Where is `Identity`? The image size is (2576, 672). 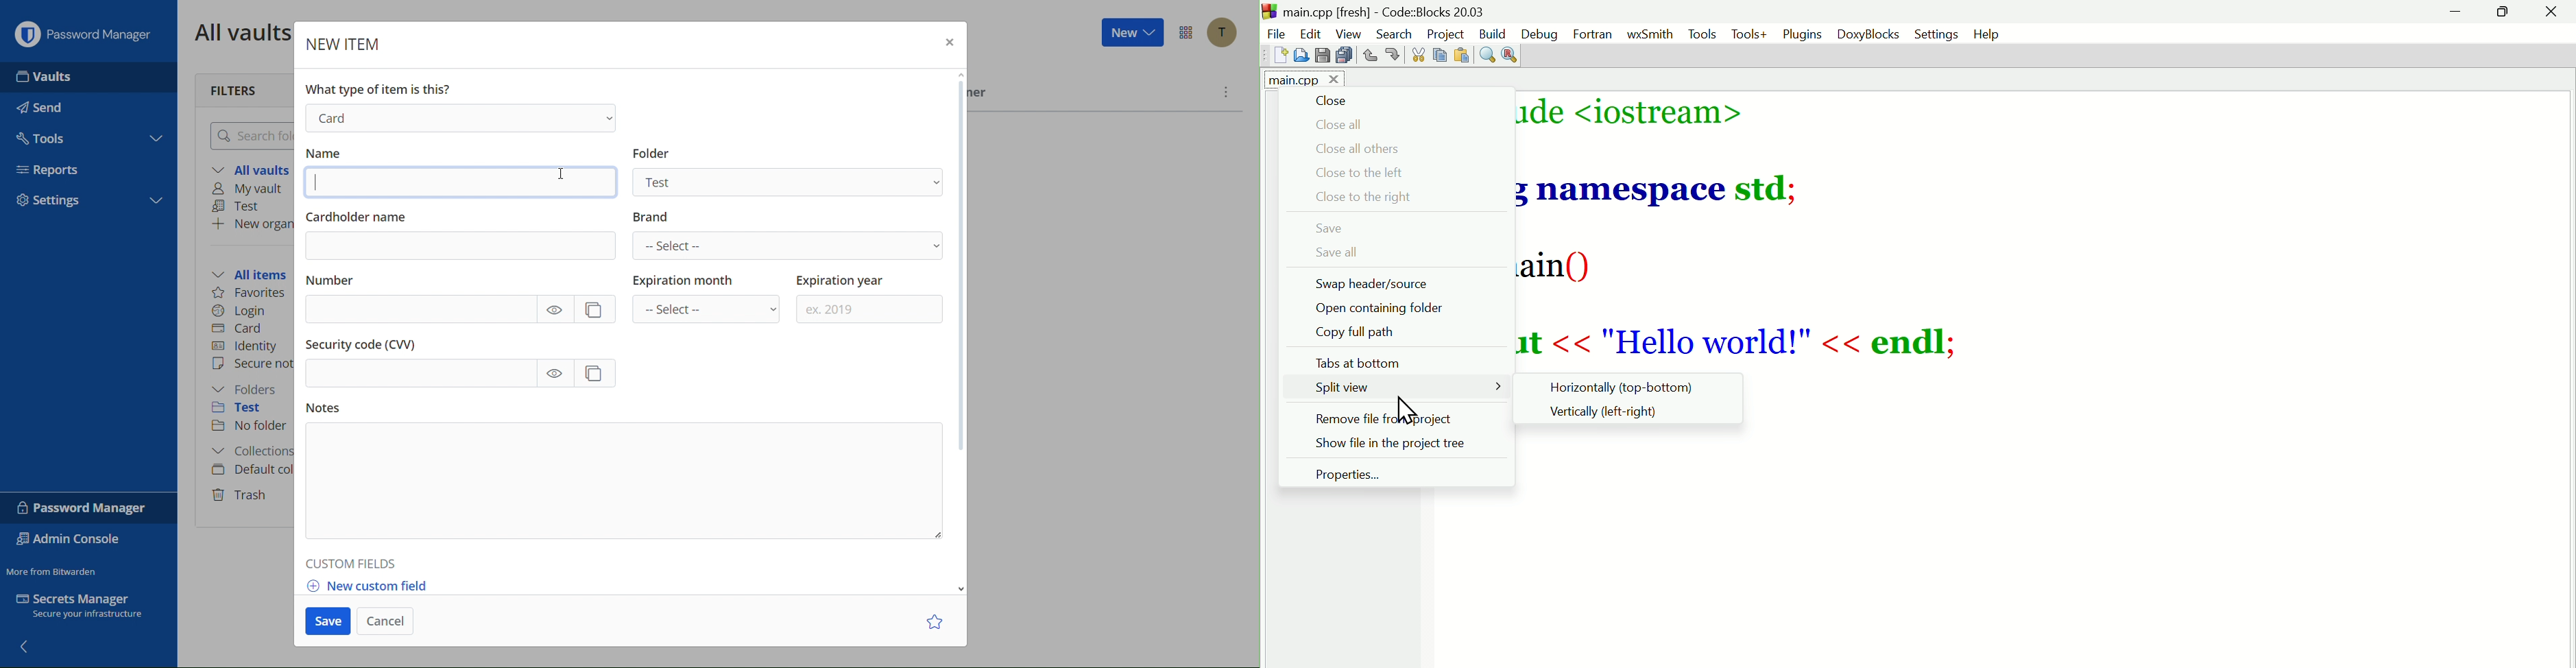
Identity is located at coordinates (246, 346).